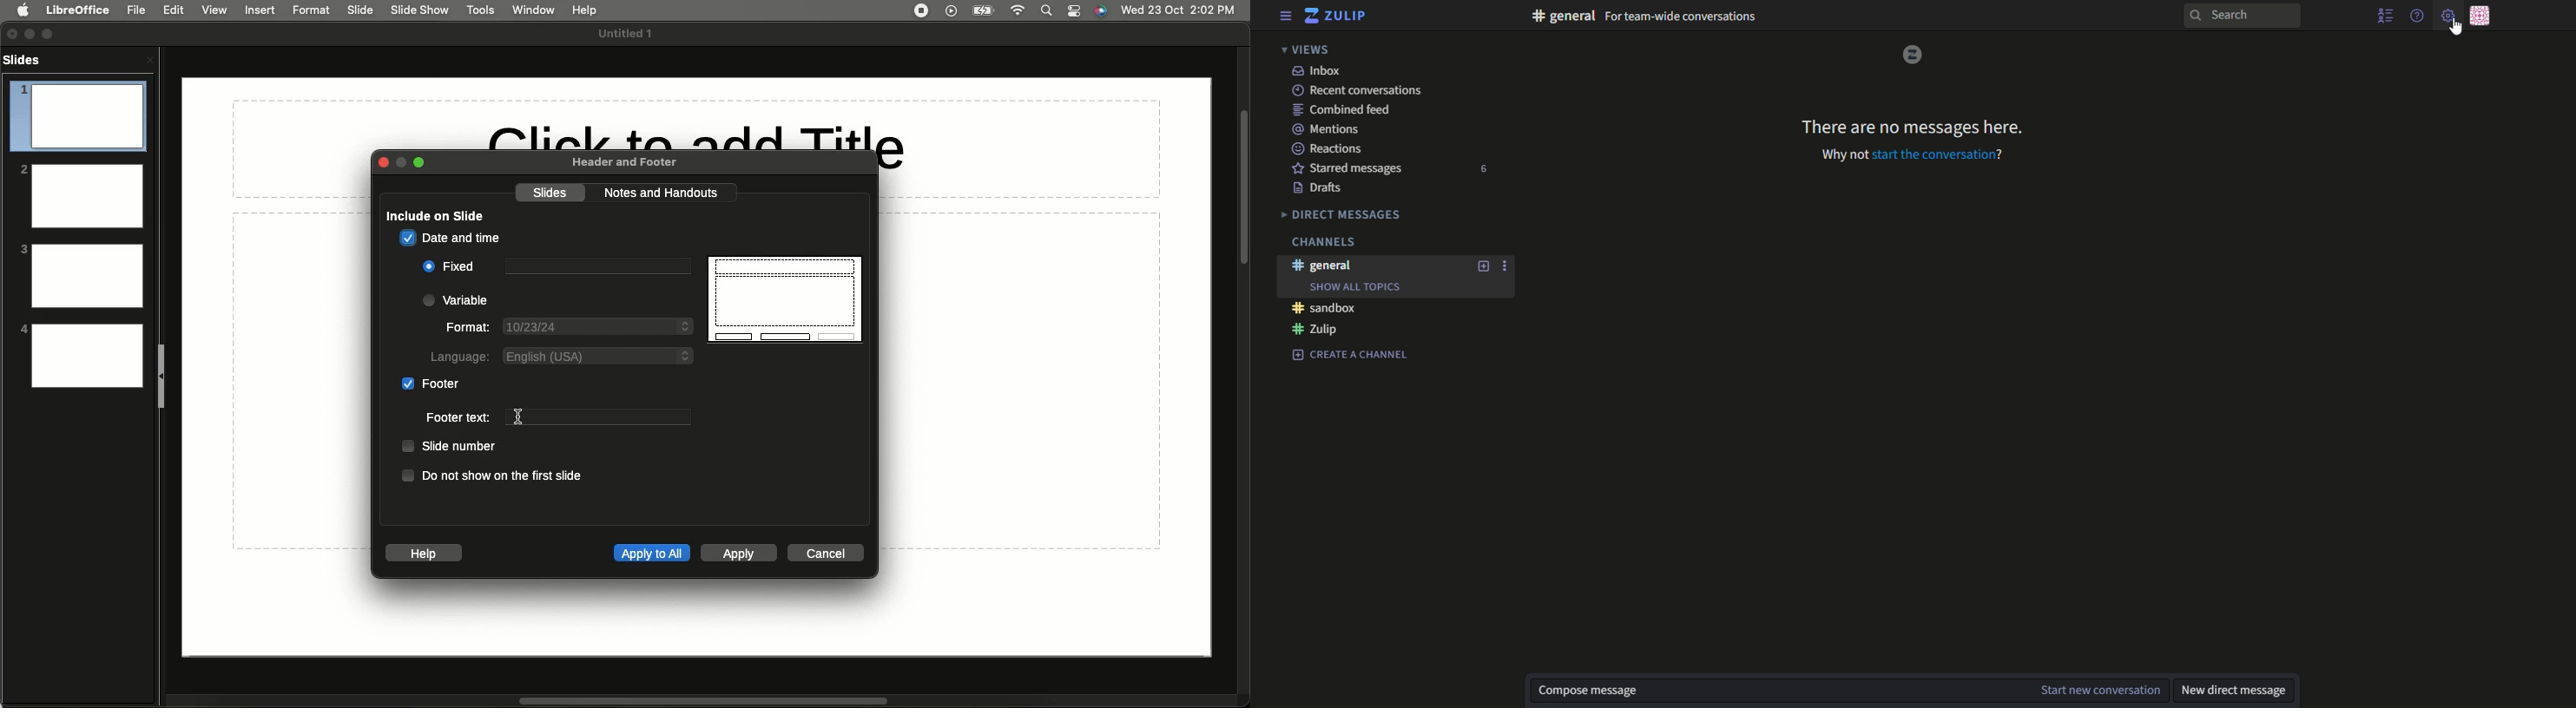  I want to click on views, so click(1309, 48).